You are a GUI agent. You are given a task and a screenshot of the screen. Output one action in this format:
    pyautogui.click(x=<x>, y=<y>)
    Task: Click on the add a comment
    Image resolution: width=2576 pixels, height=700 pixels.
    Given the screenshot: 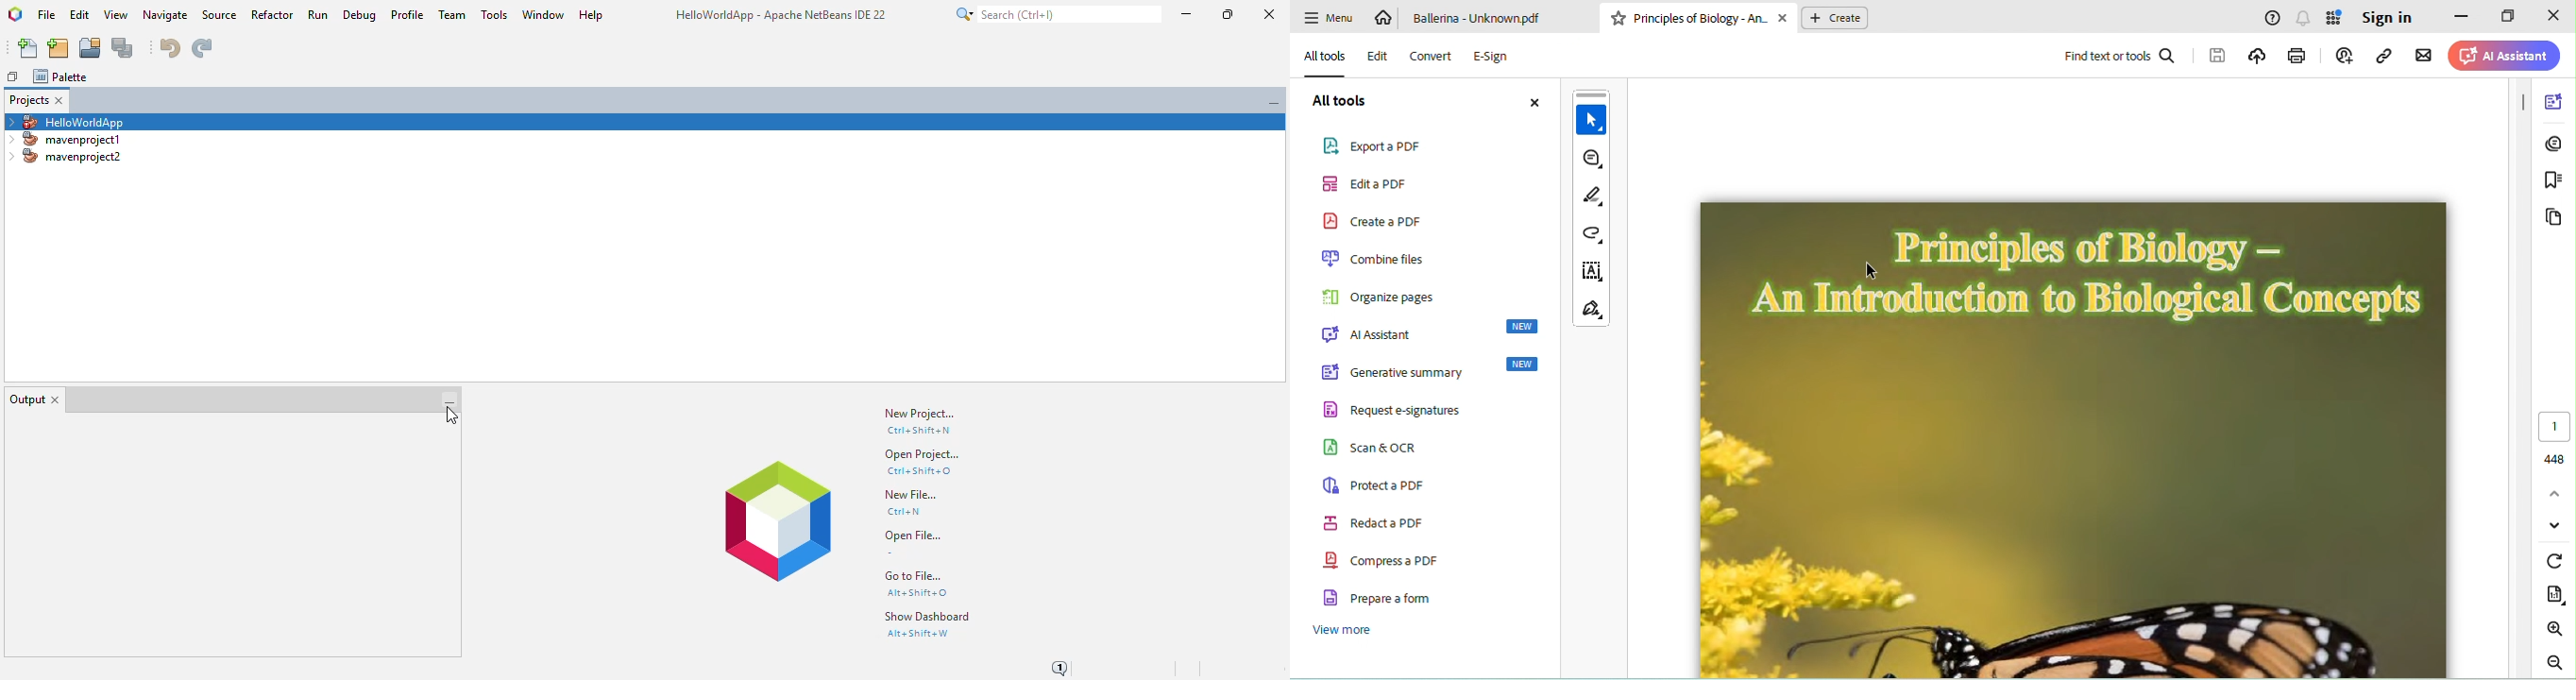 What is the action you would take?
    pyautogui.click(x=1591, y=161)
    